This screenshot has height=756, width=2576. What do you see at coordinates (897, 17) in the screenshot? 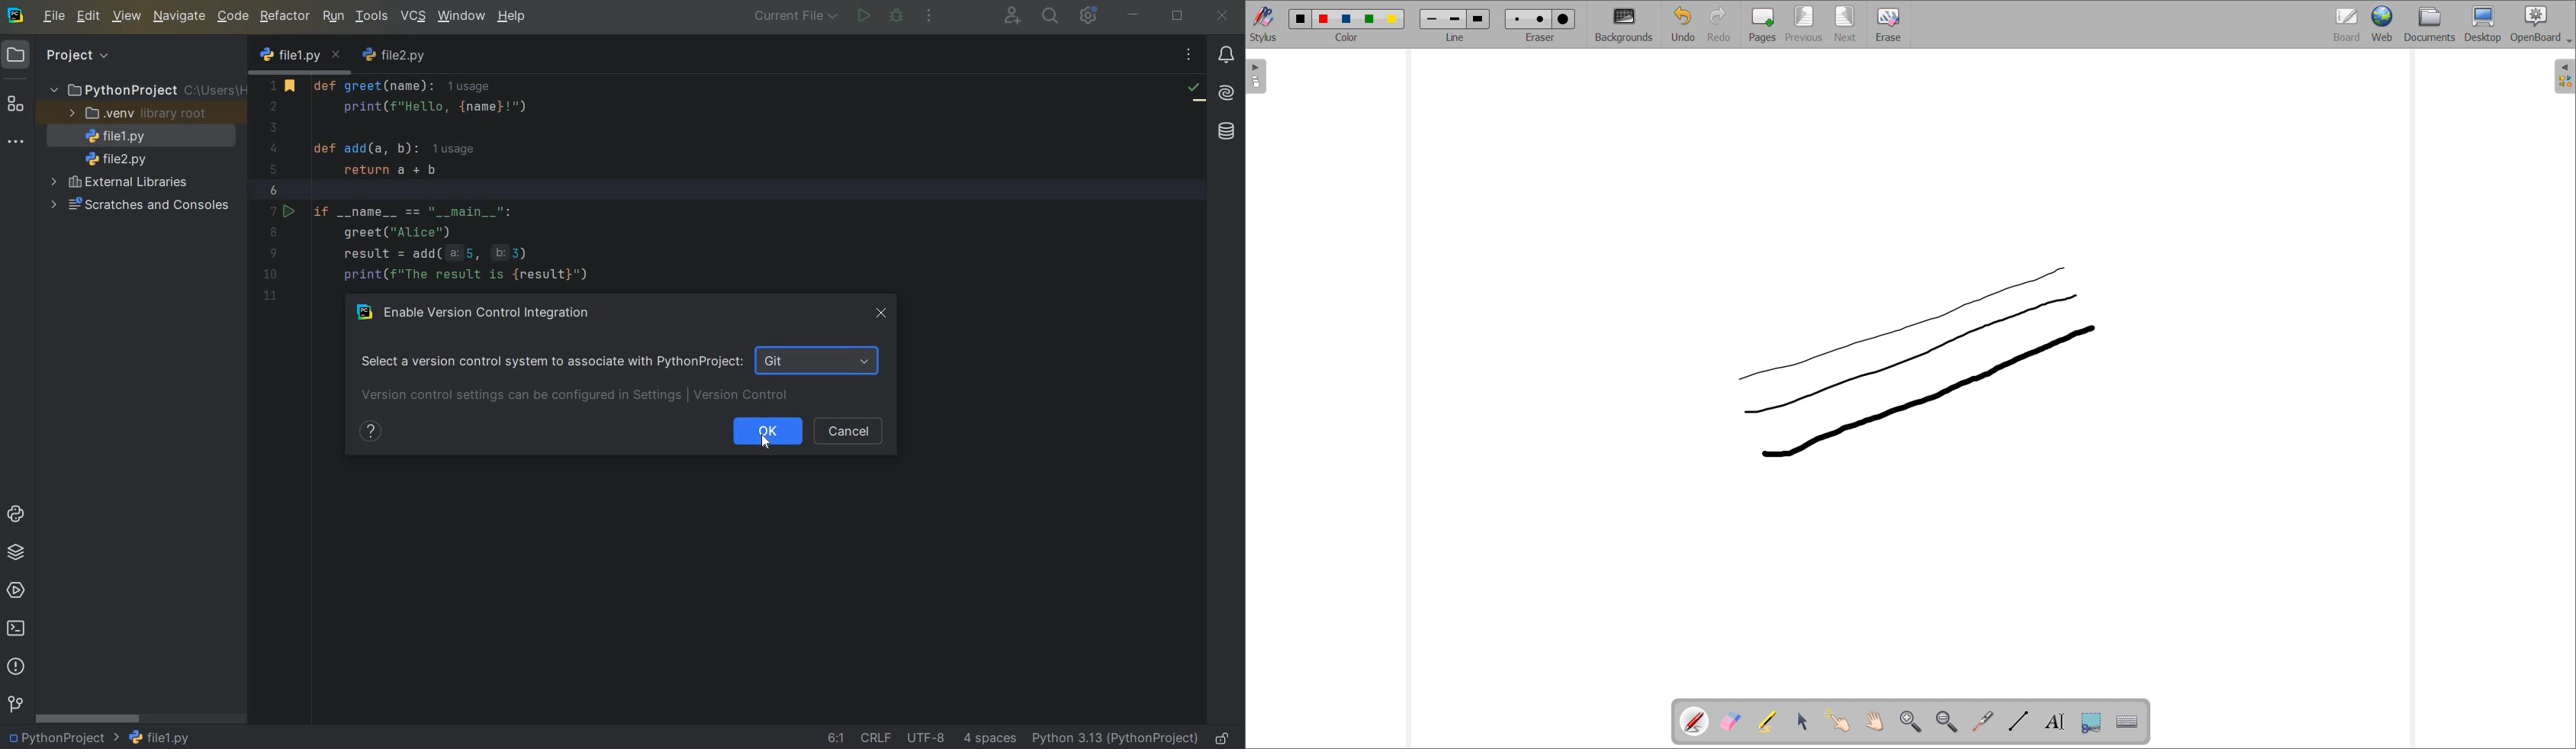
I see `debug` at bounding box center [897, 17].